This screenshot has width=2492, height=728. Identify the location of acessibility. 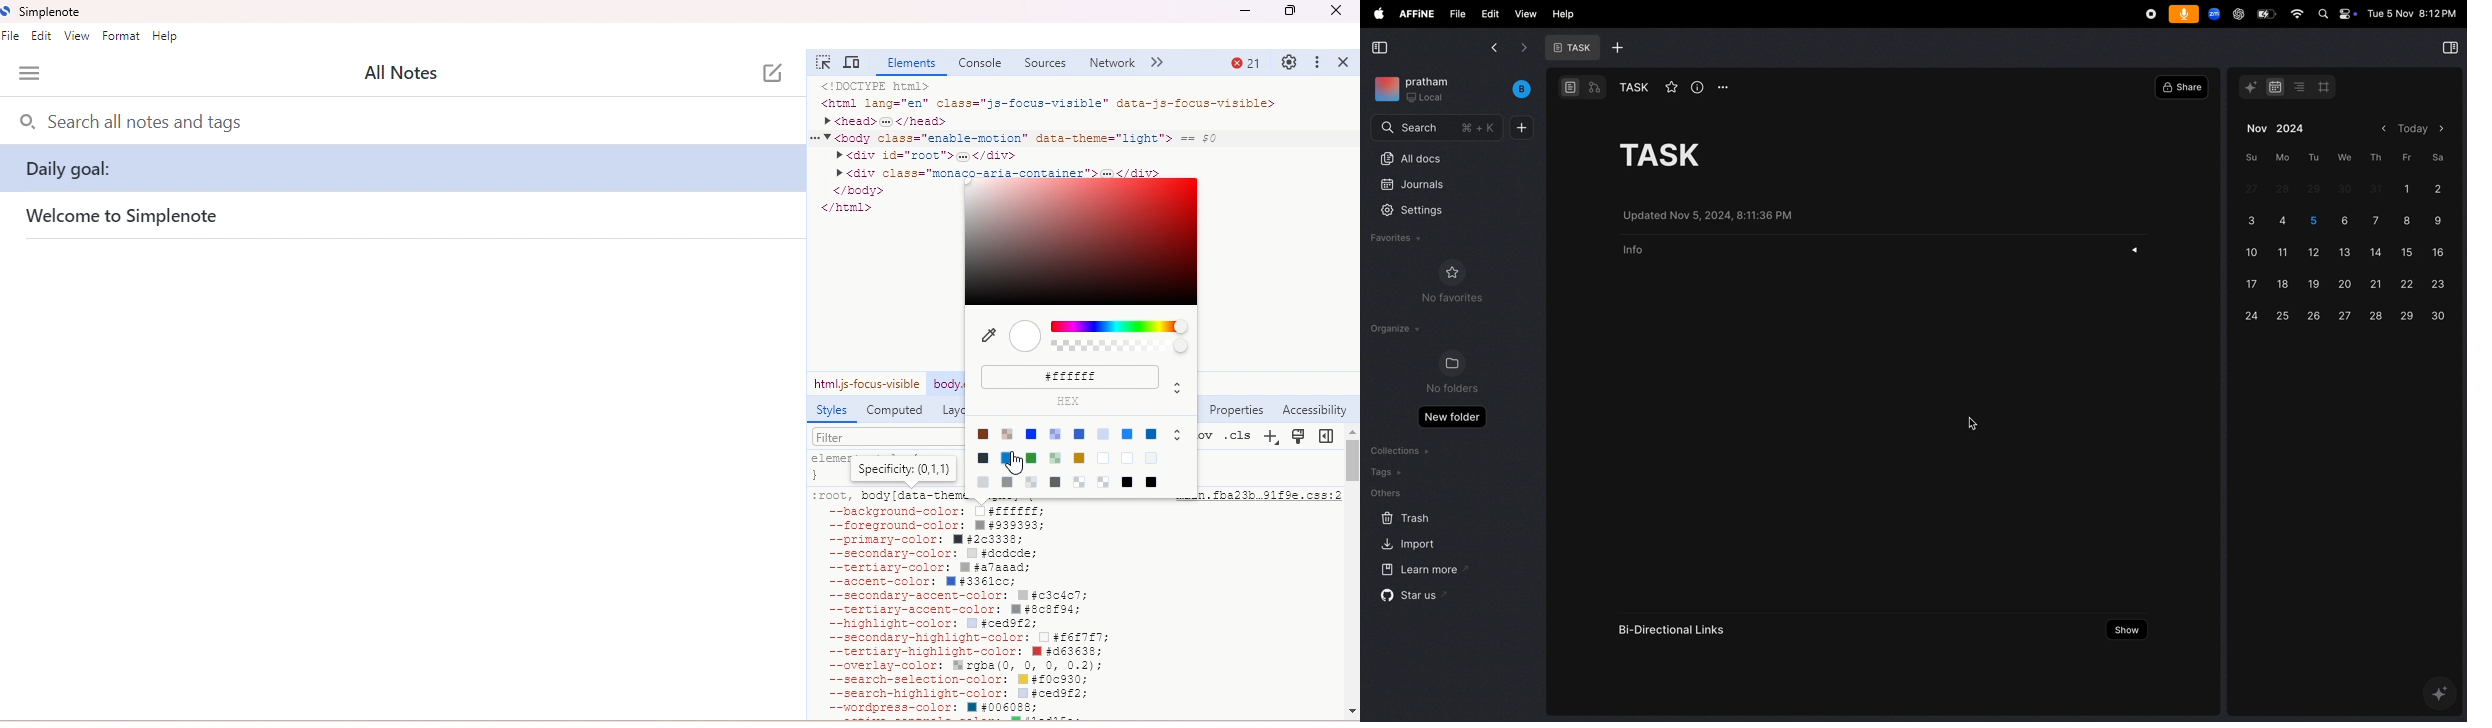
(1314, 411).